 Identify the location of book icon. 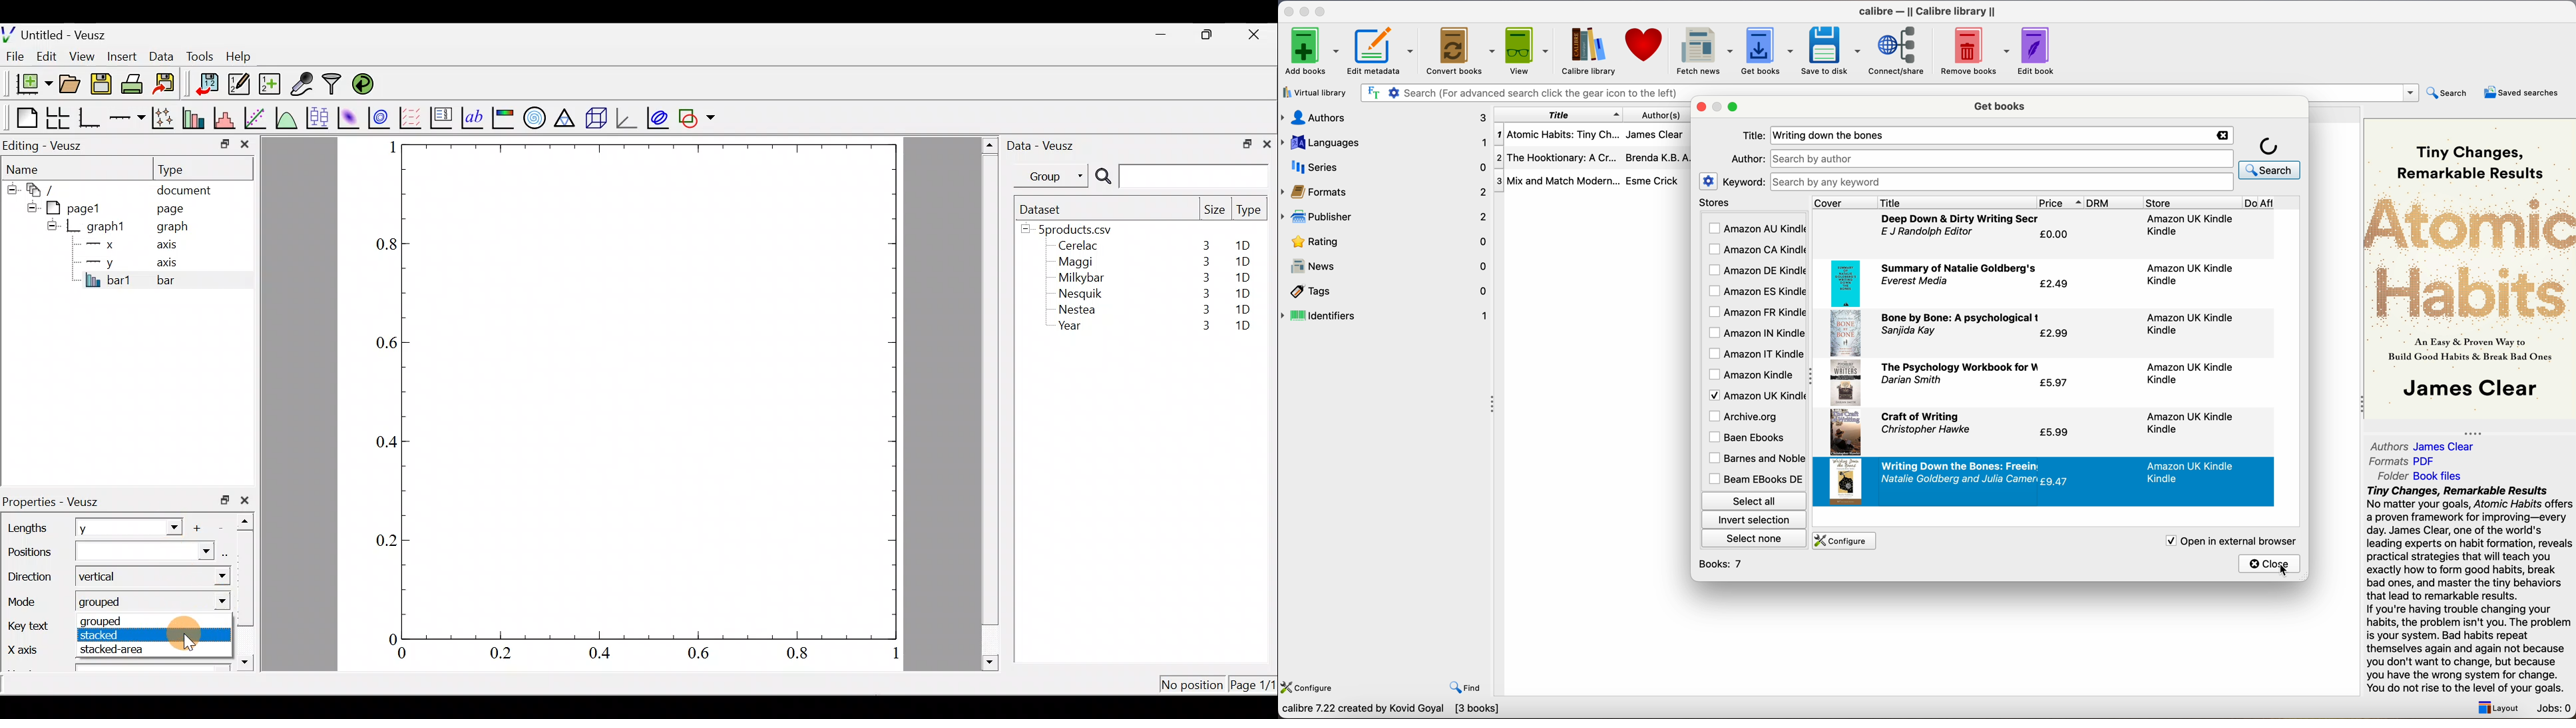
(1846, 333).